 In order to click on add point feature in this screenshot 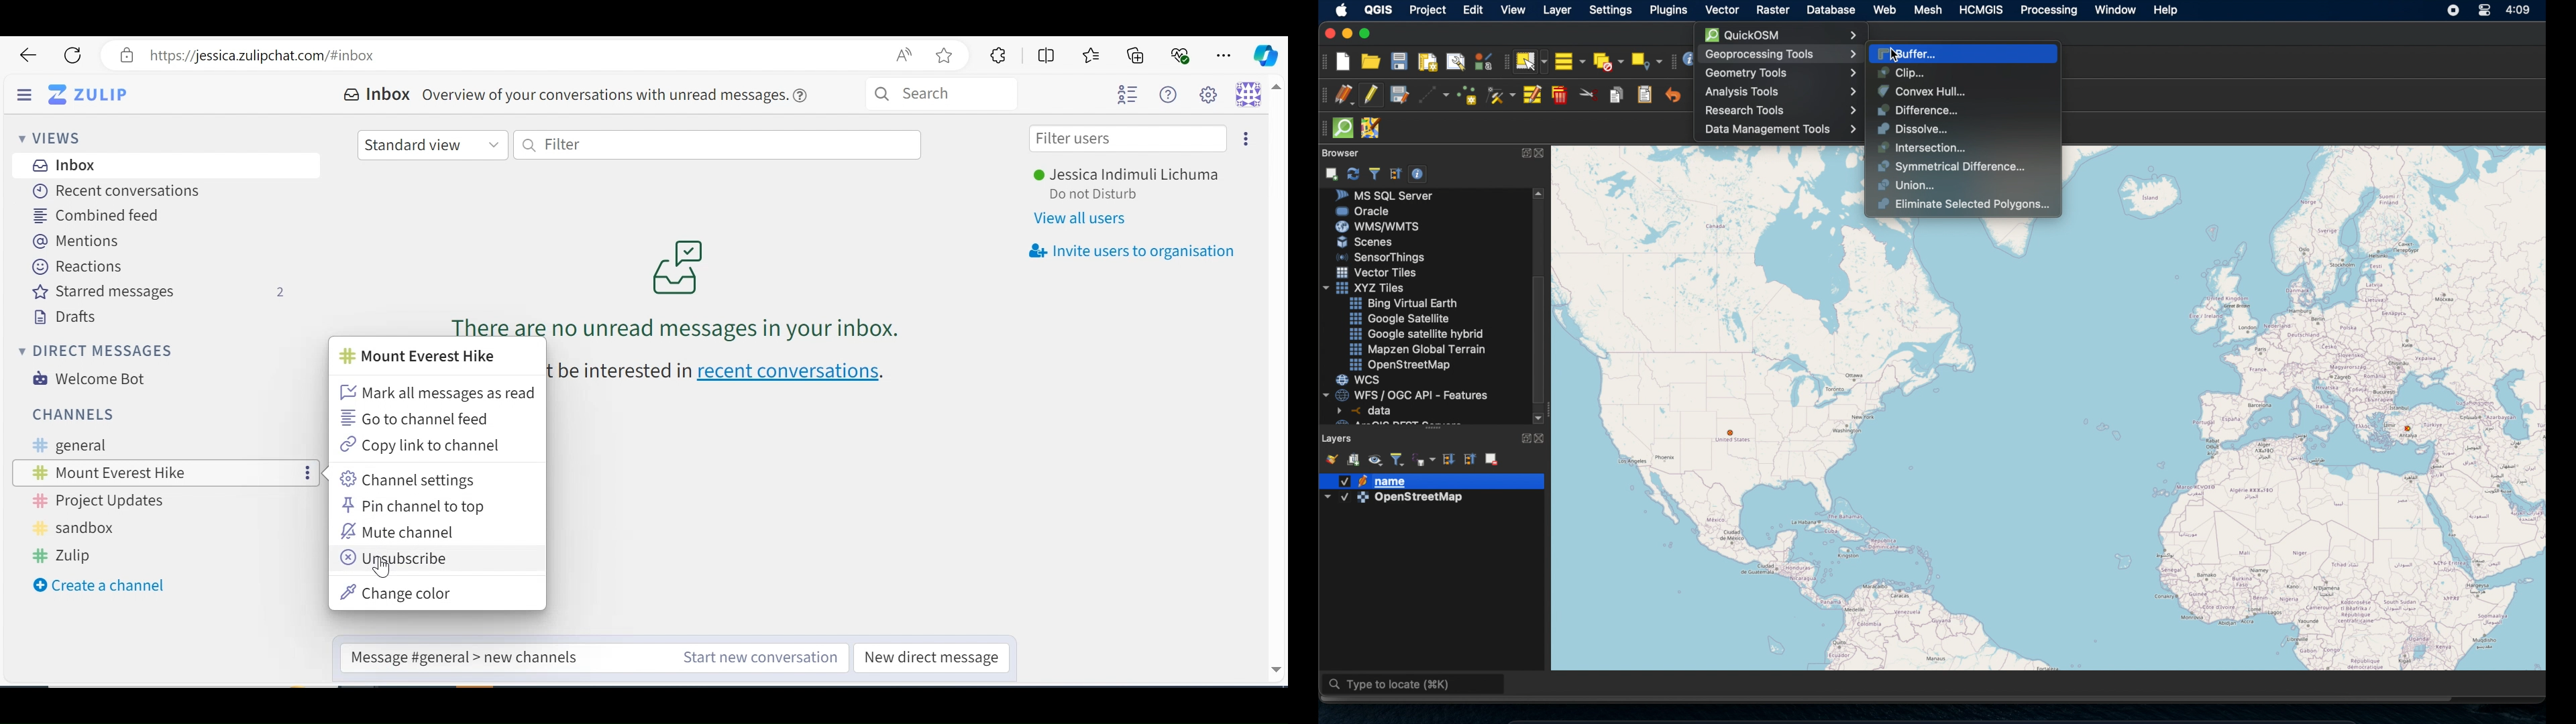, I will do `click(1468, 94)`.